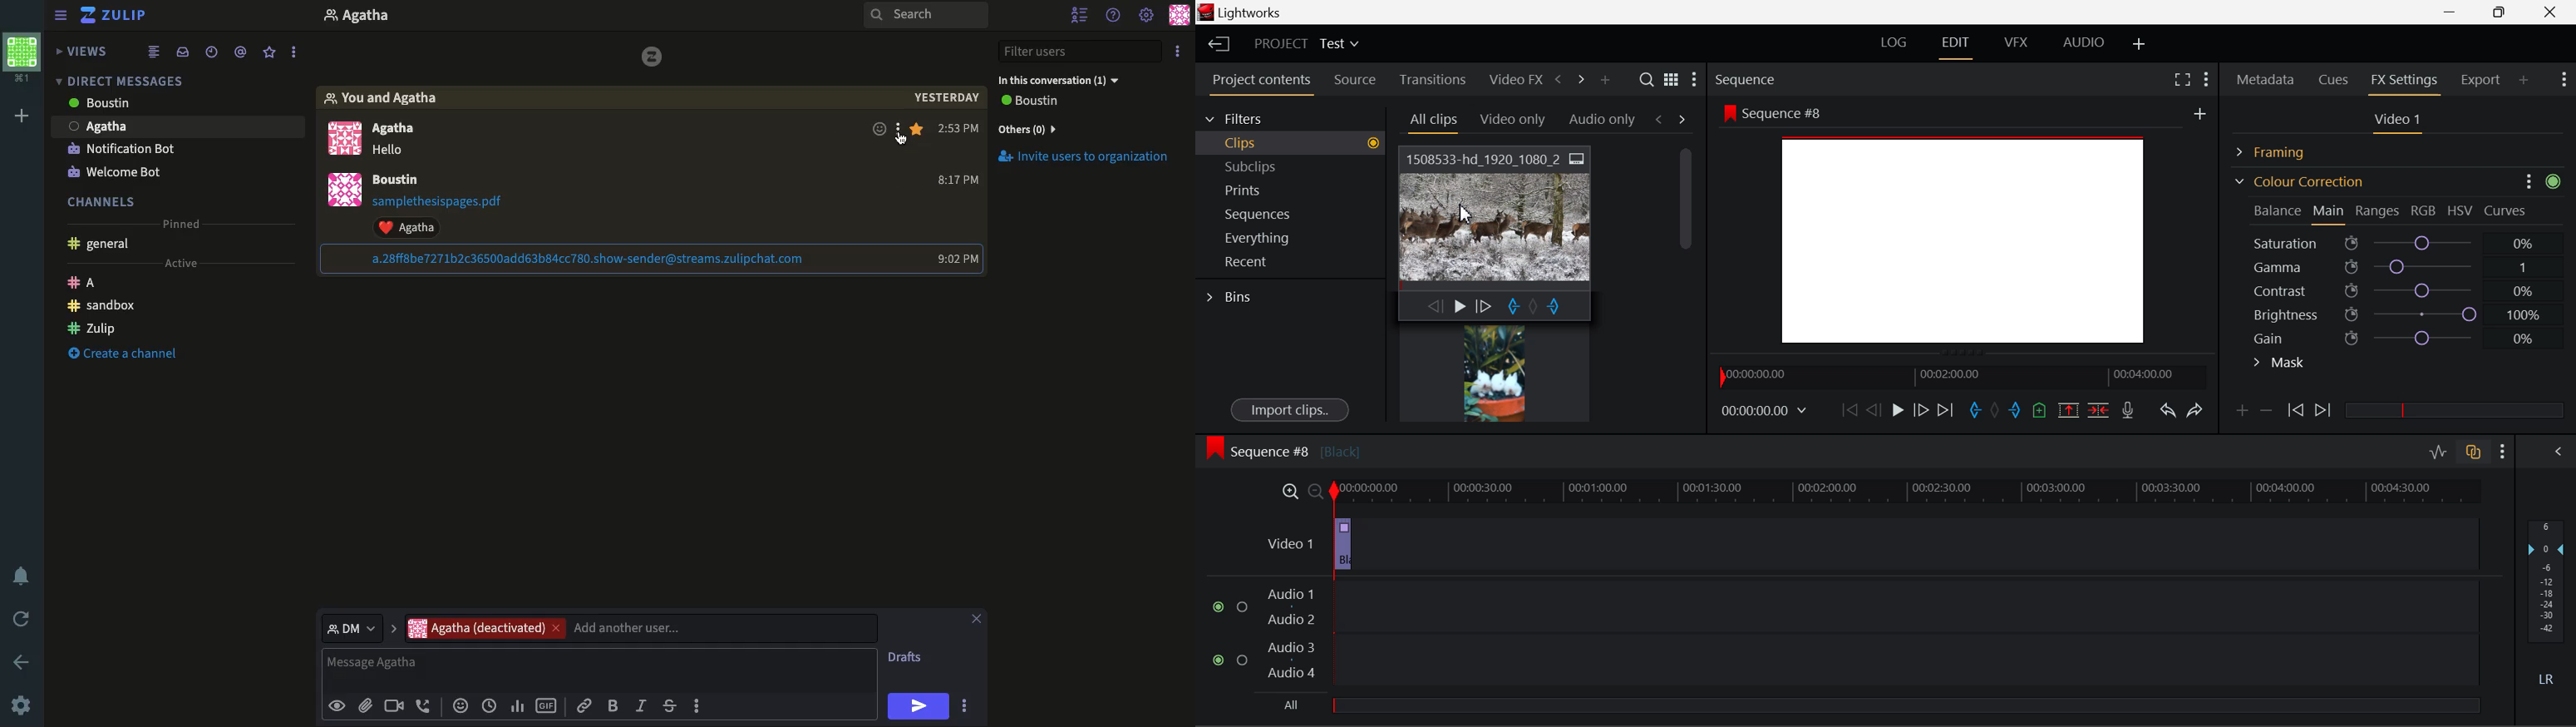  I want to click on Reaction, so click(416, 227).